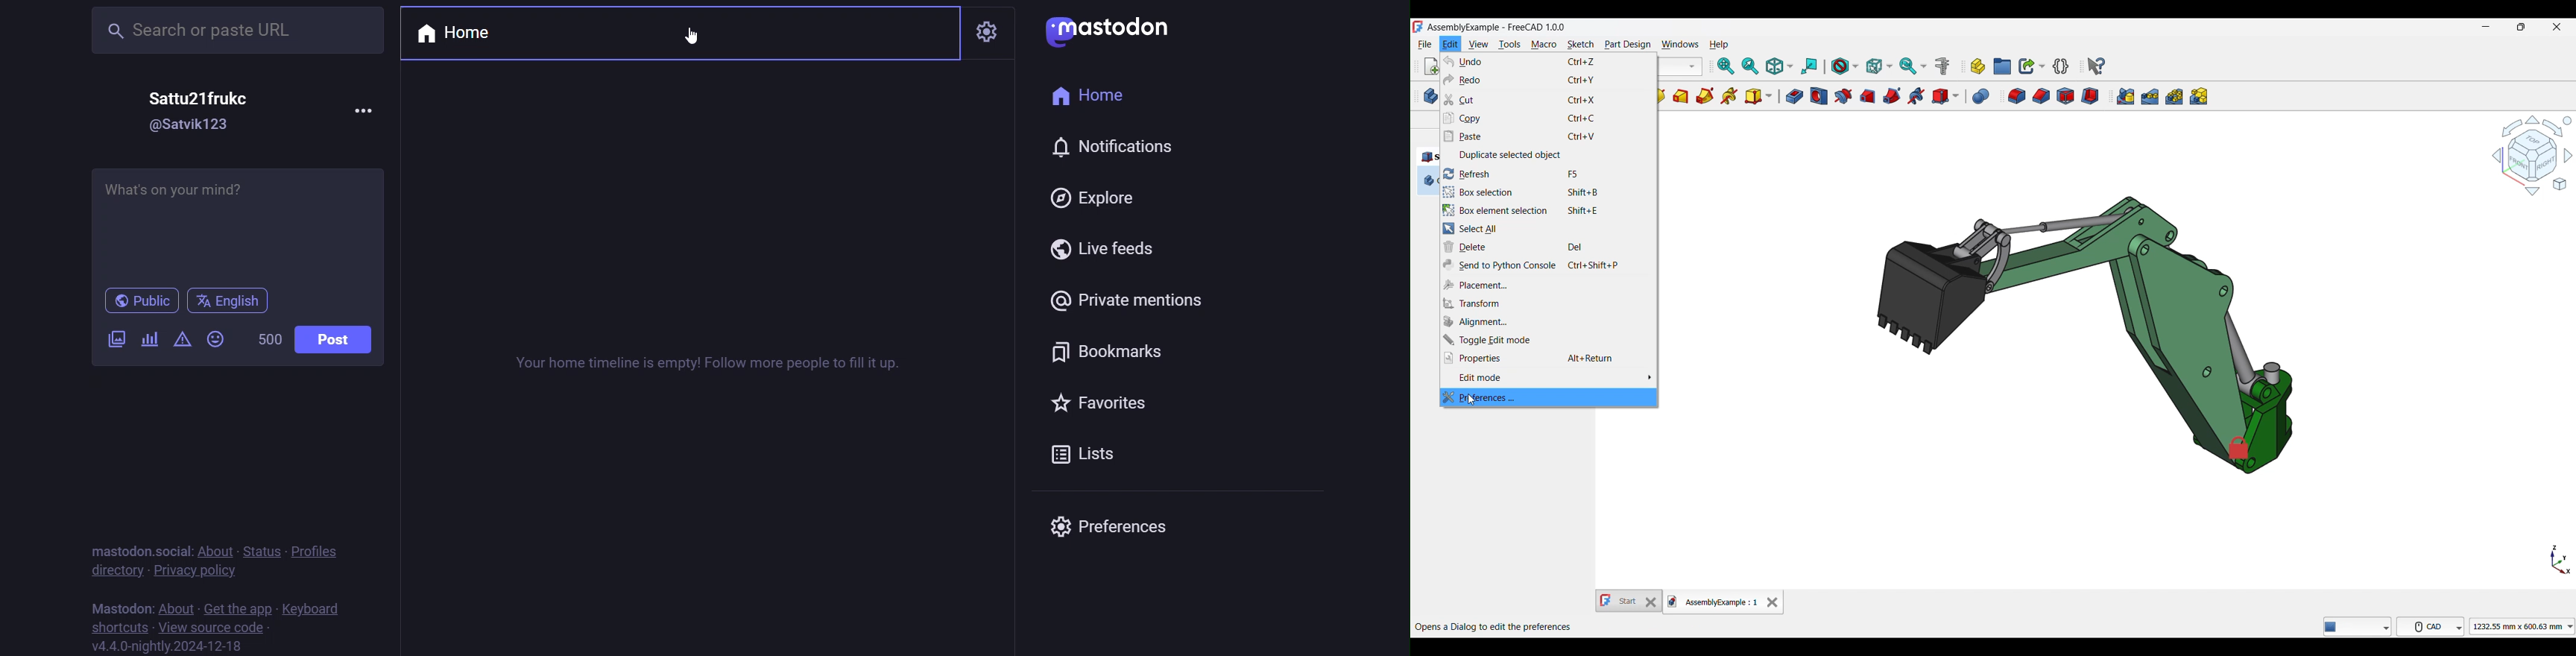 The image size is (2576, 672). Describe the element at coordinates (2360, 626) in the screenshot. I see `freeCAD tools` at that location.